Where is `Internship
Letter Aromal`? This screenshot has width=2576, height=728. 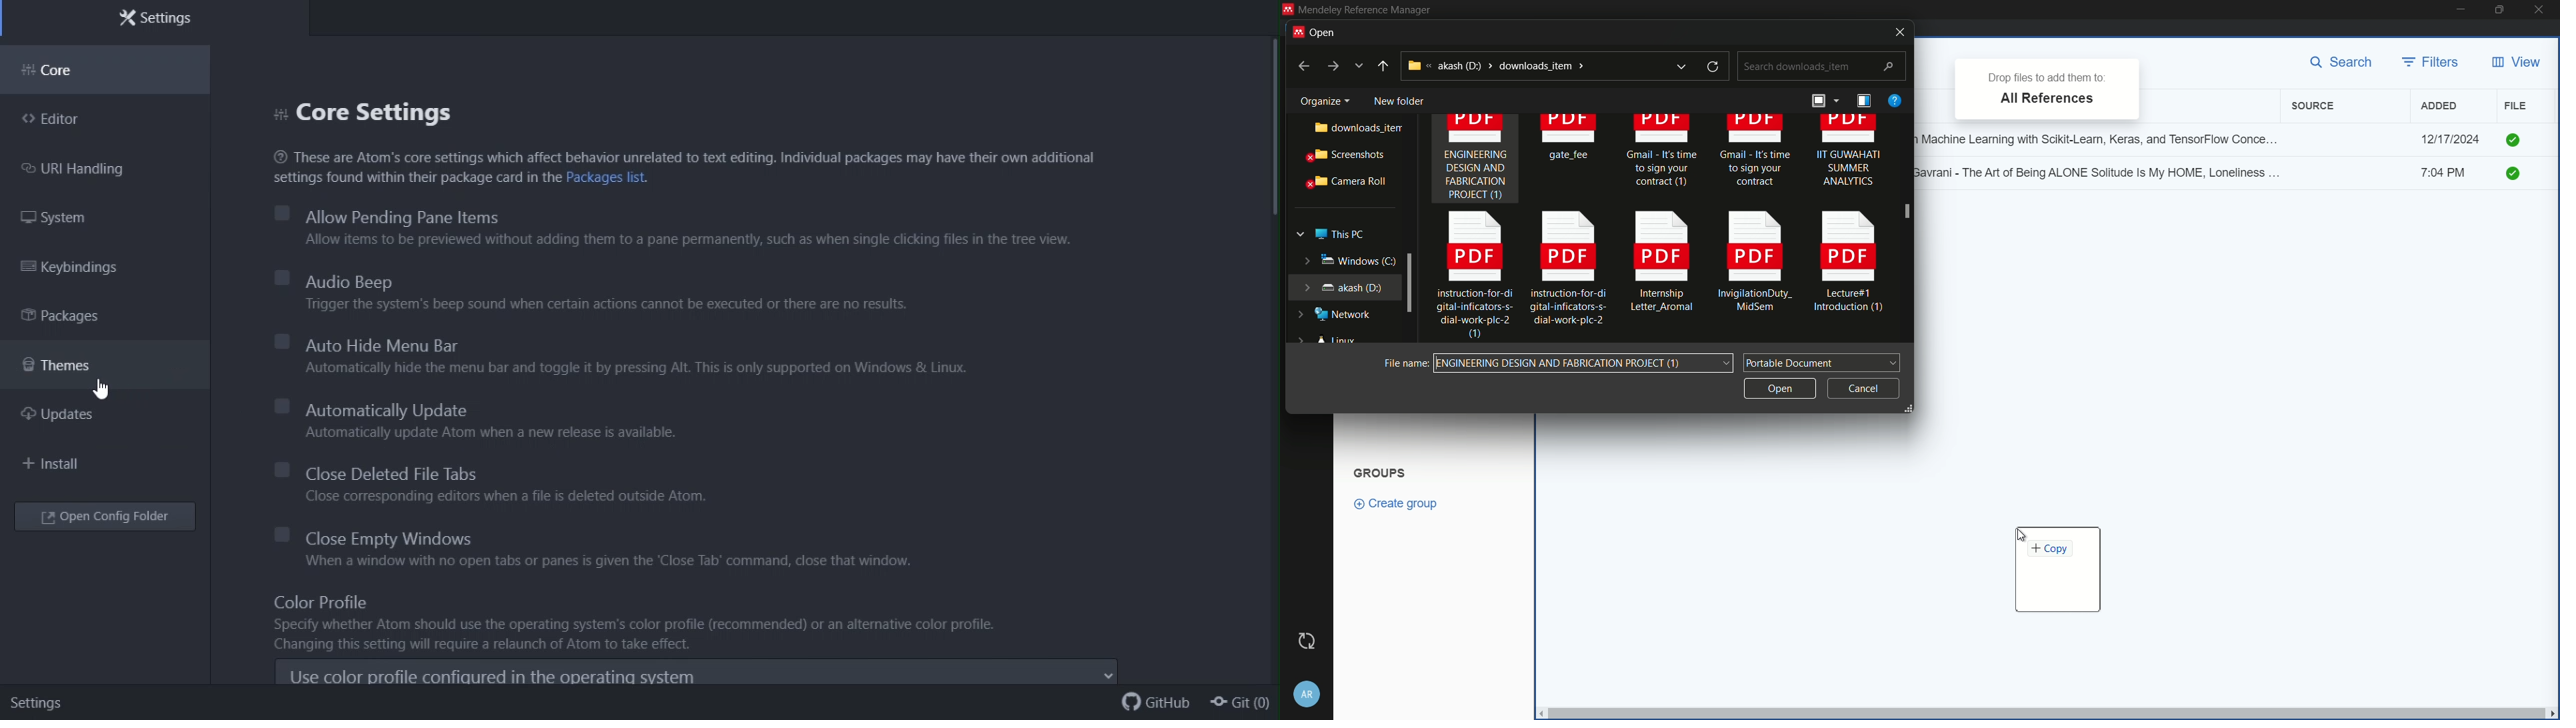 Internship
Letter Aromal is located at coordinates (1657, 266).